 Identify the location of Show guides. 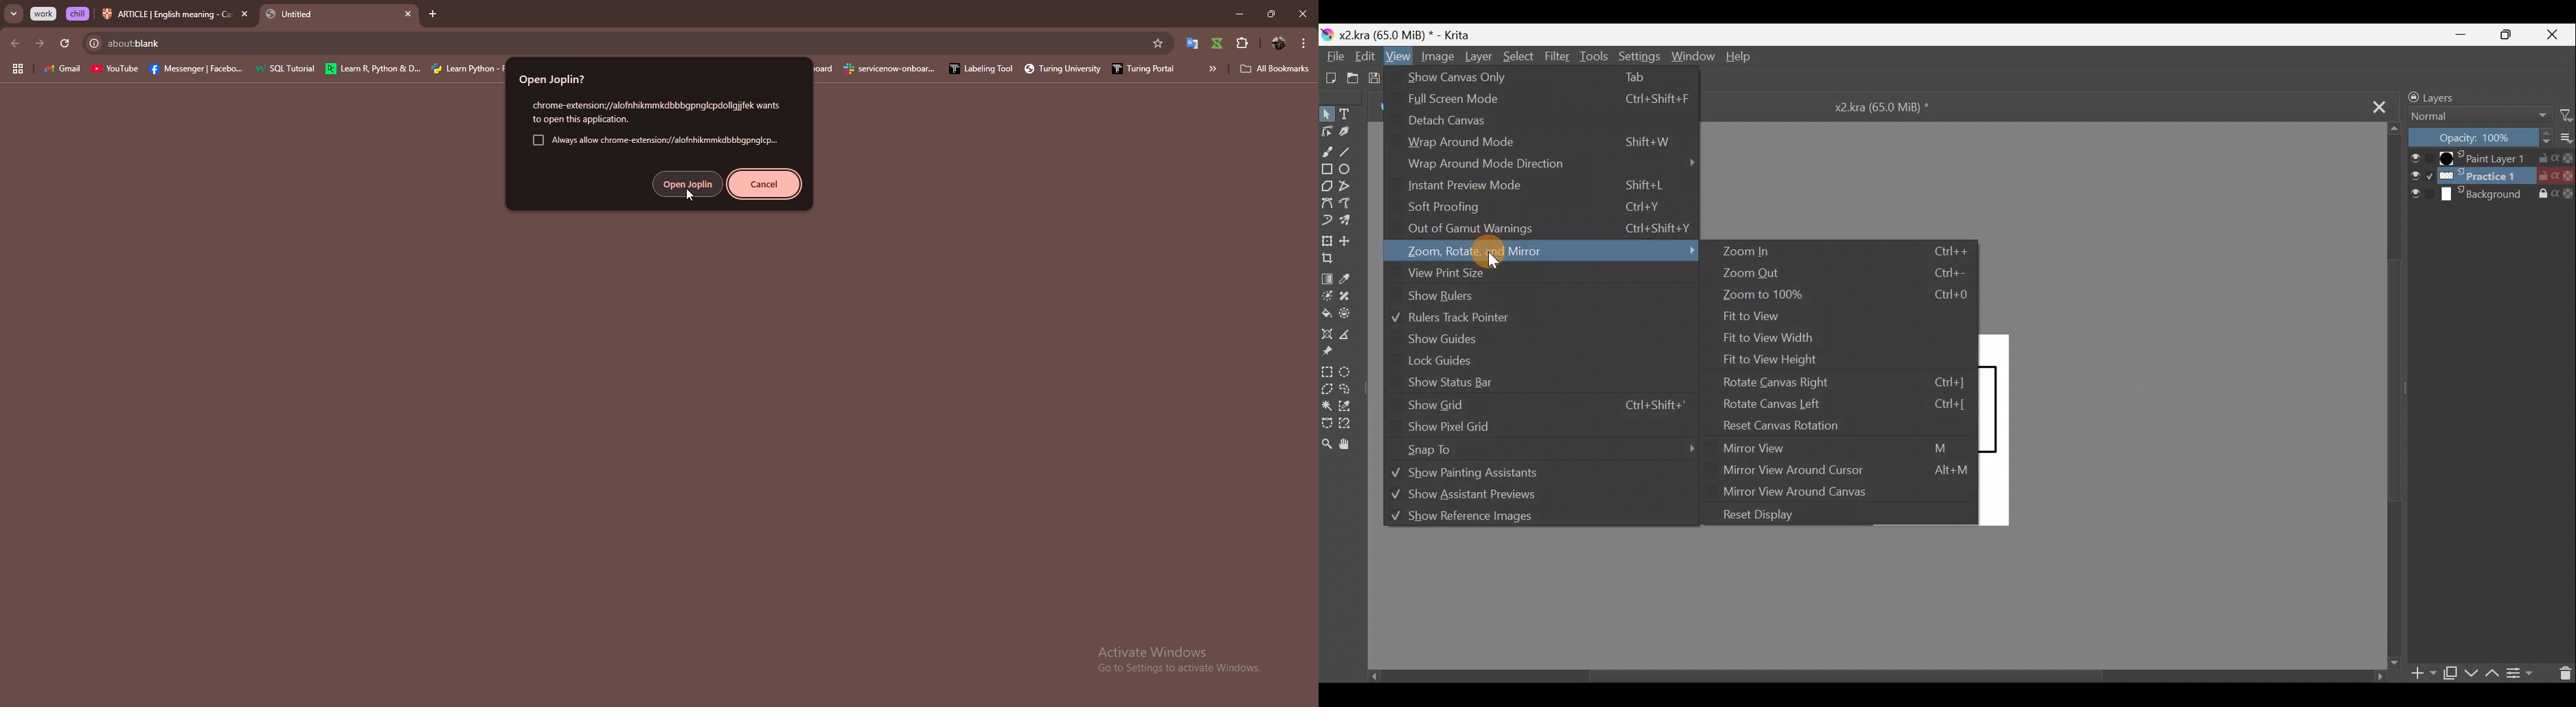
(1451, 338).